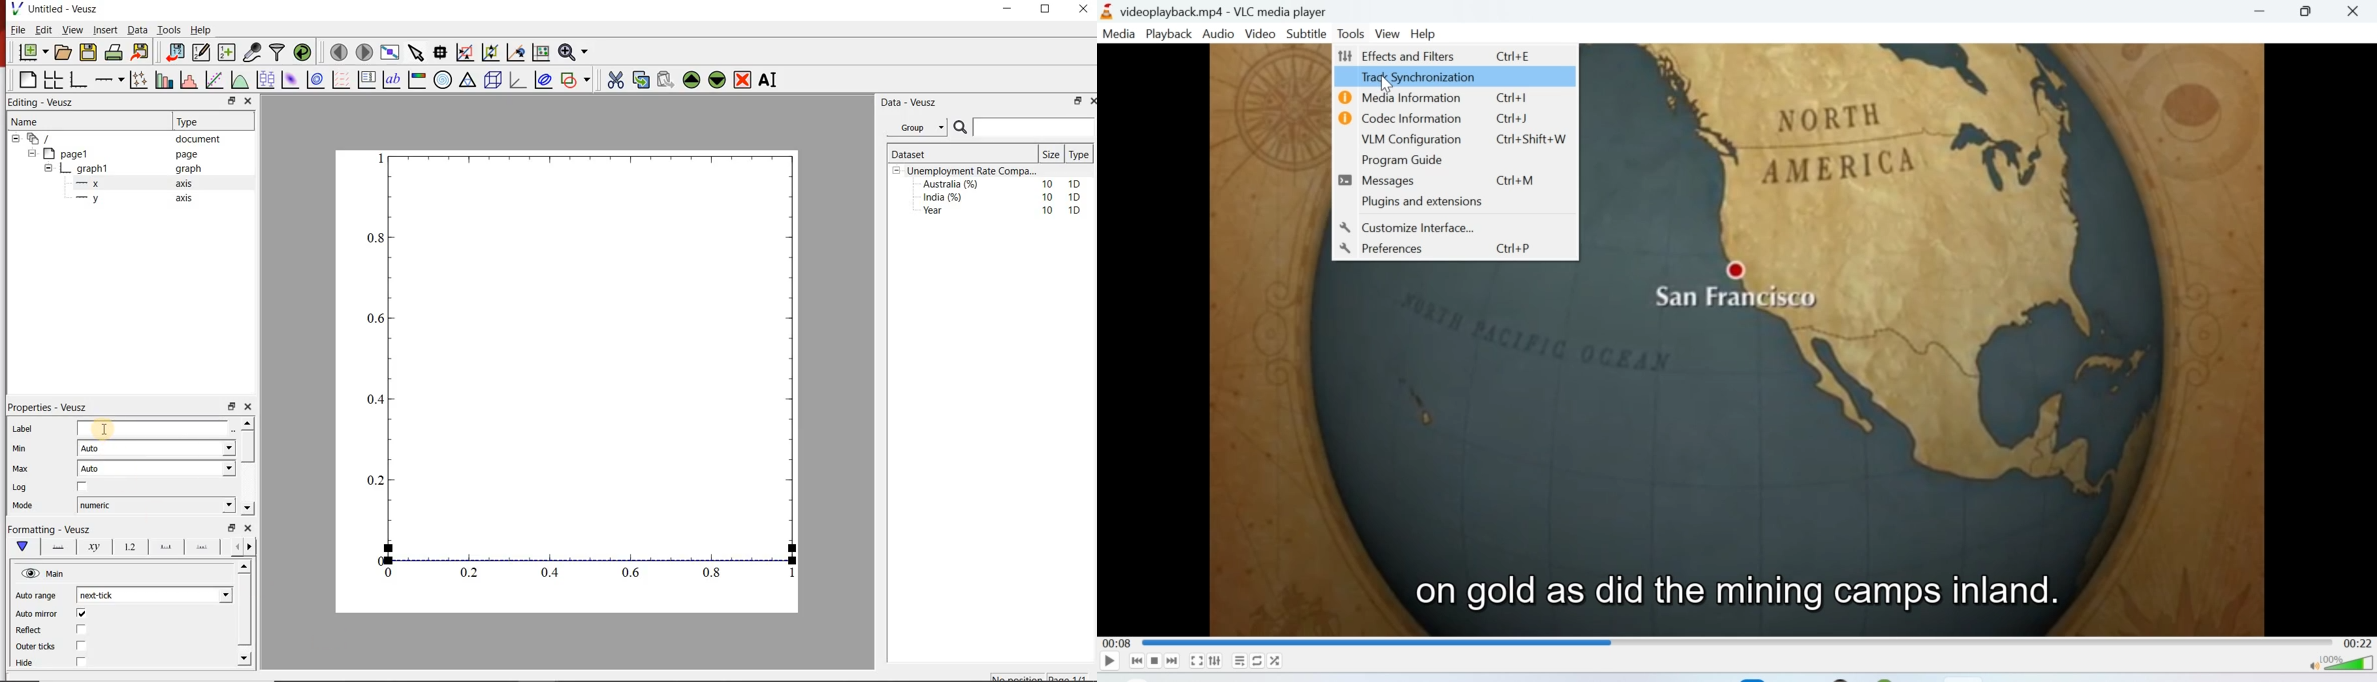 The width and height of the screenshot is (2380, 700). Describe the element at coordinates (249, 547) in the screenshot. I see `move right` at that location.